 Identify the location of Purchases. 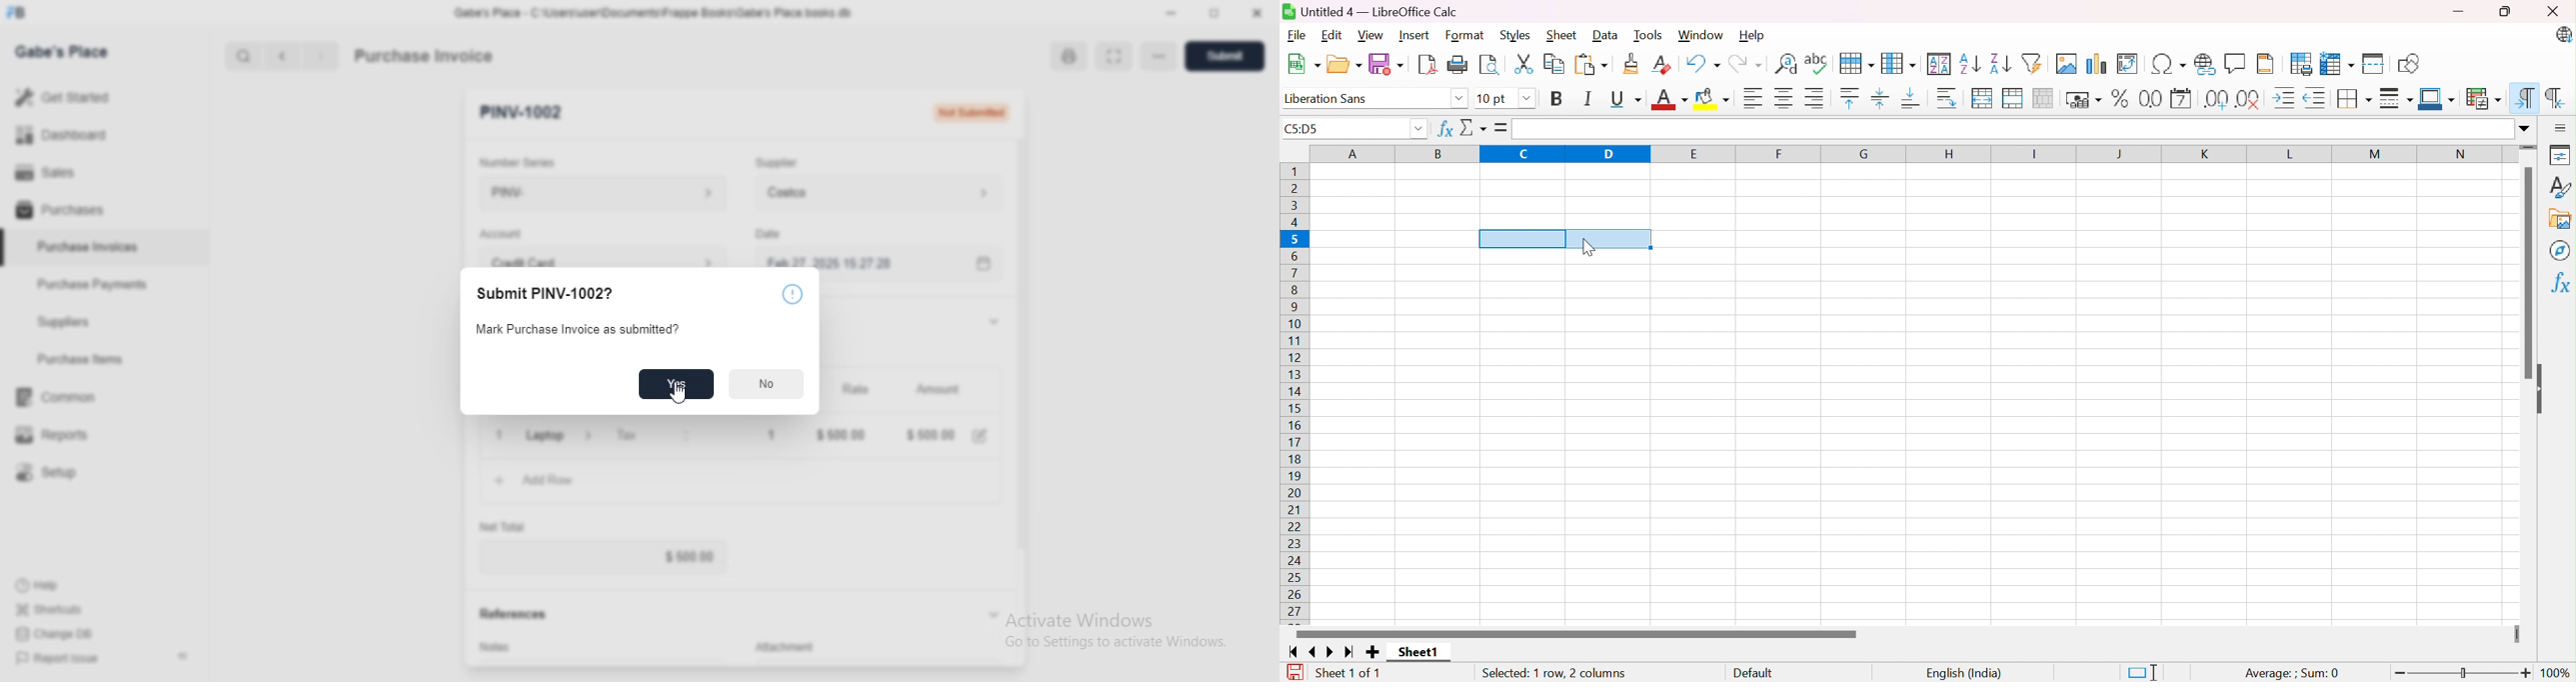
(104, 208).